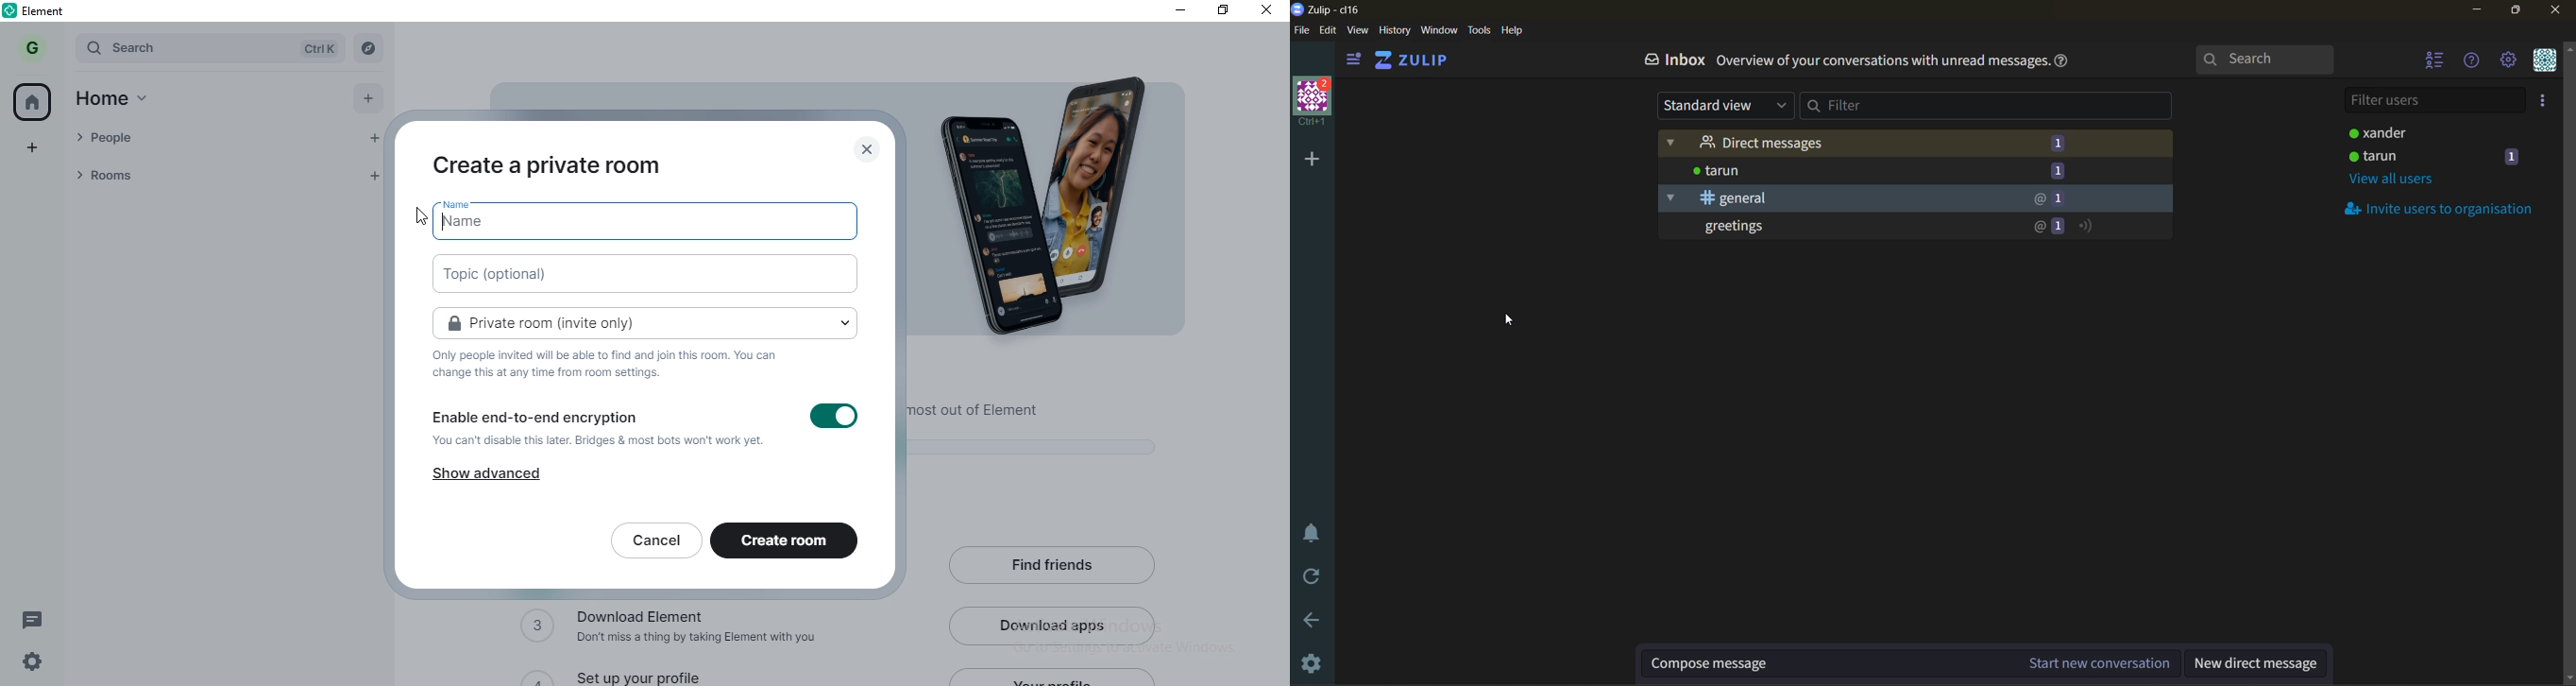  Describe the element at coordinates (645, 320) in the screenshot. I see `private room` at that location.